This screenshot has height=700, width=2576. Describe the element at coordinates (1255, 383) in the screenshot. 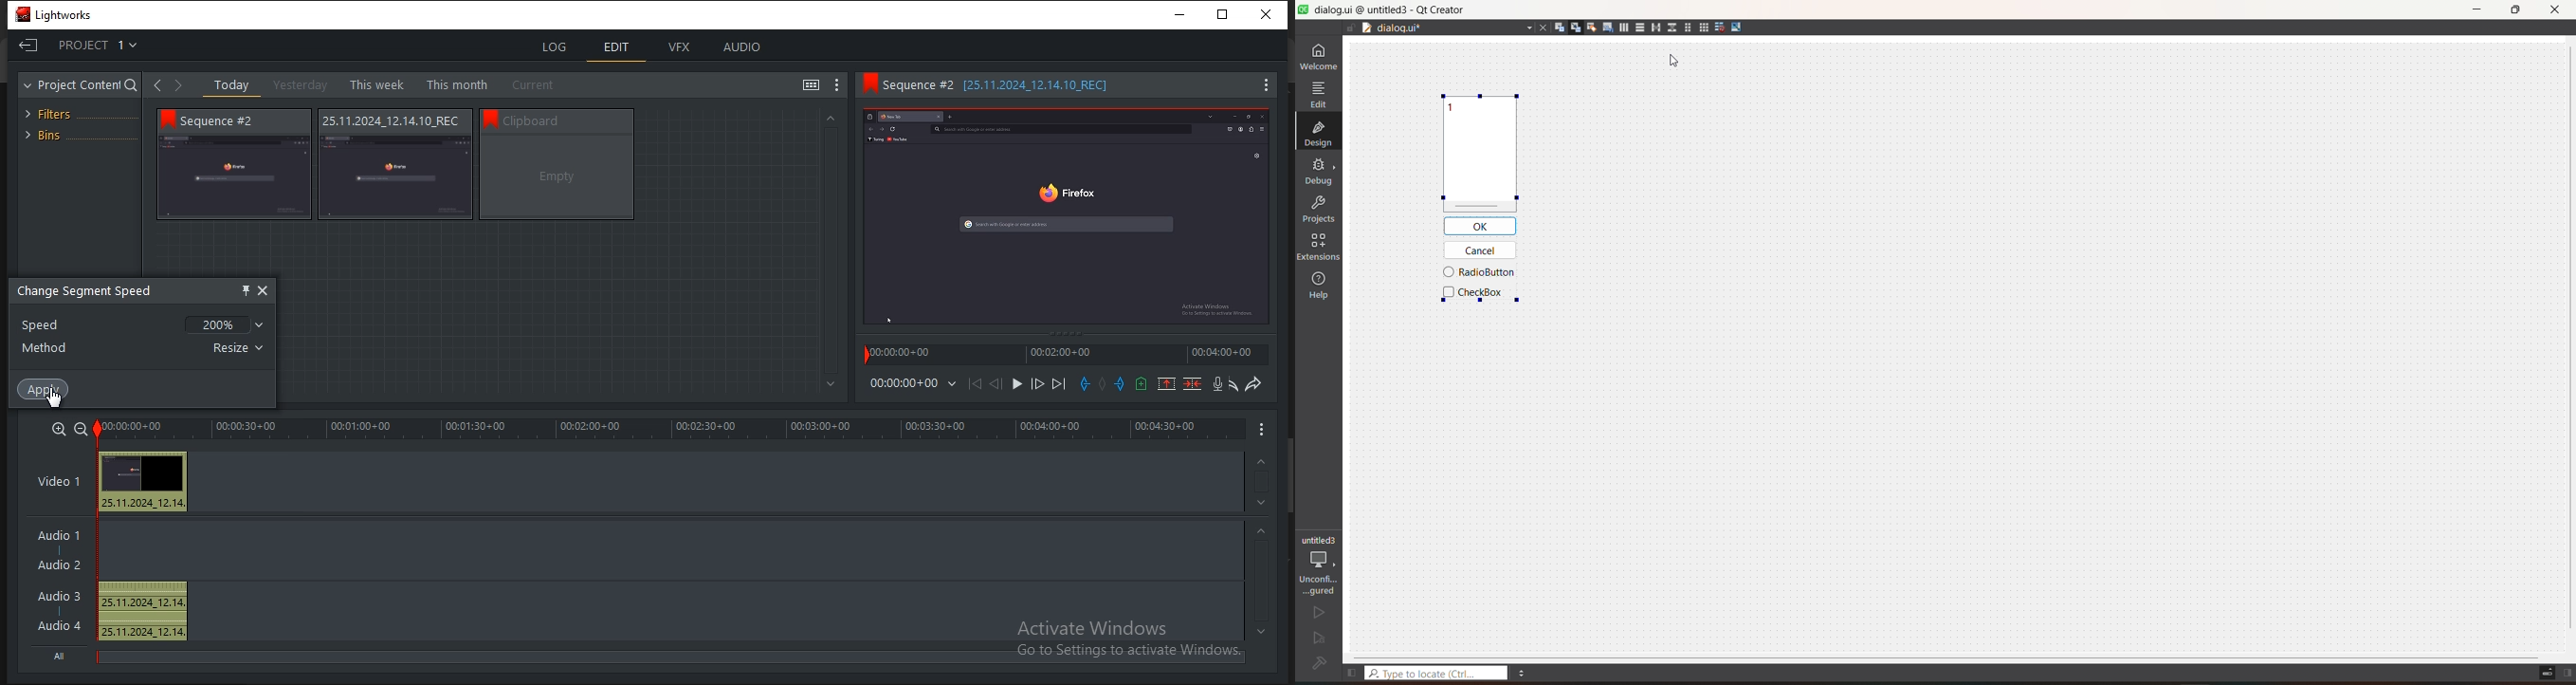

I see `redo` at that location.